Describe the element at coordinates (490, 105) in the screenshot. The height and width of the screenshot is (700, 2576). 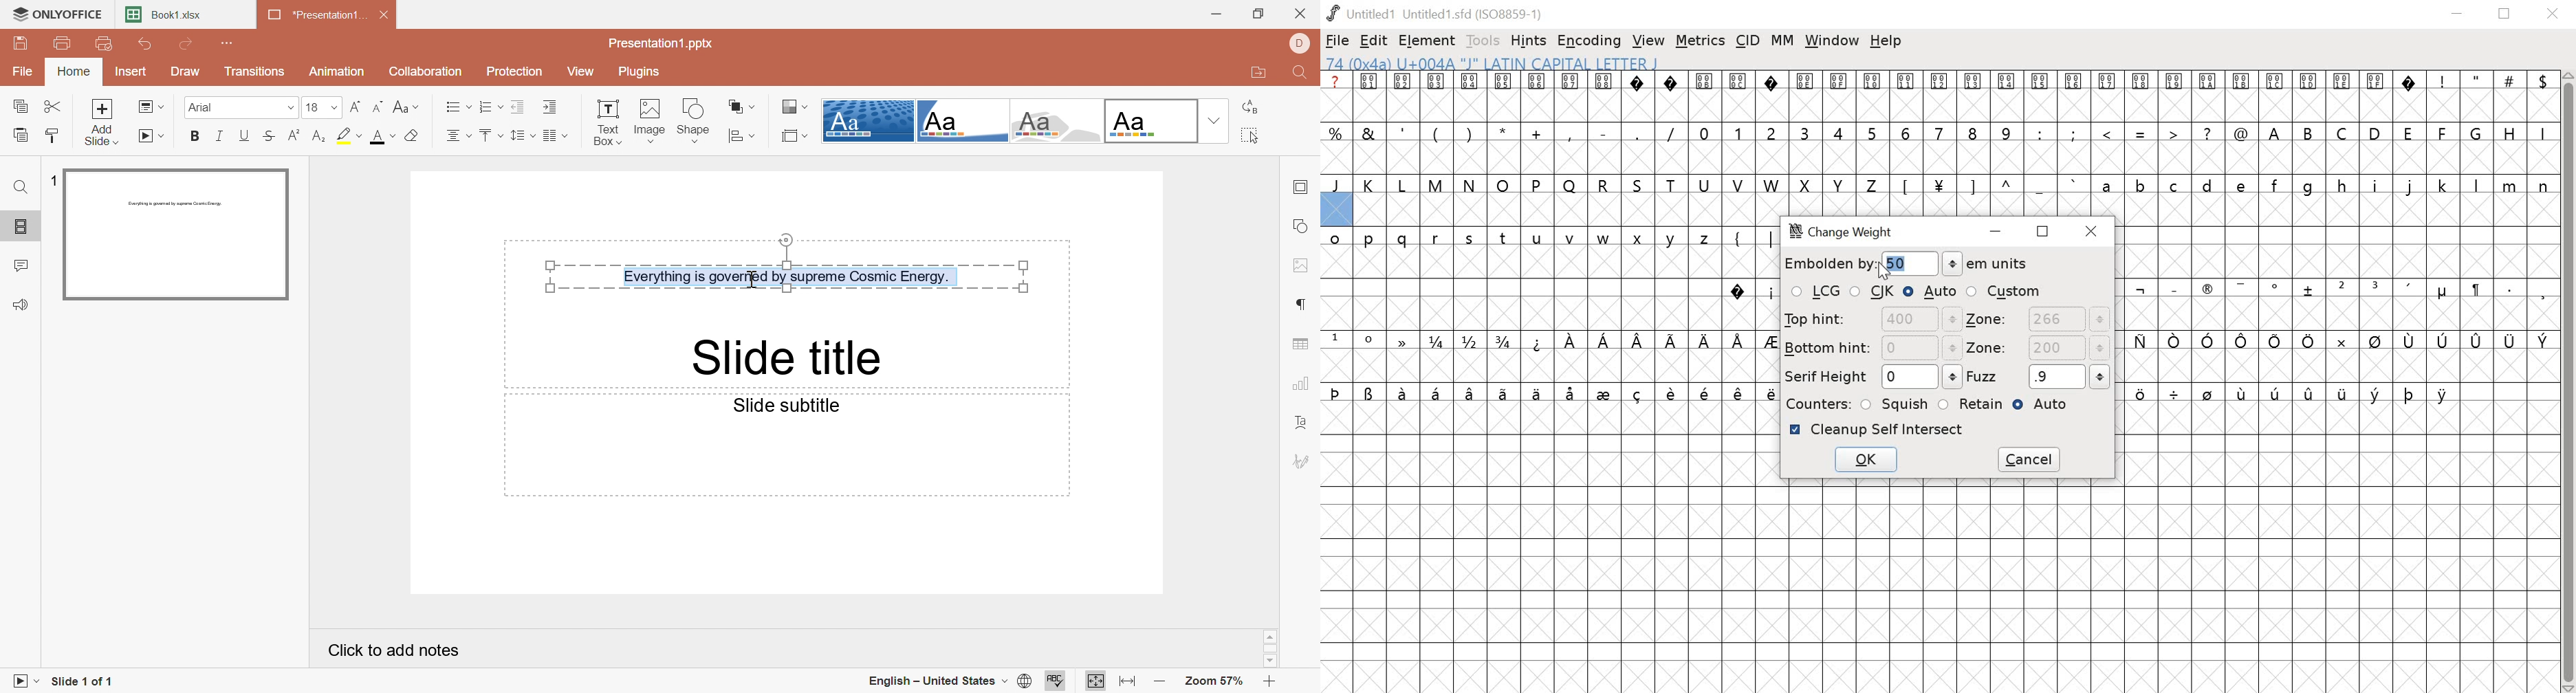
I see `Numbering` at that location.